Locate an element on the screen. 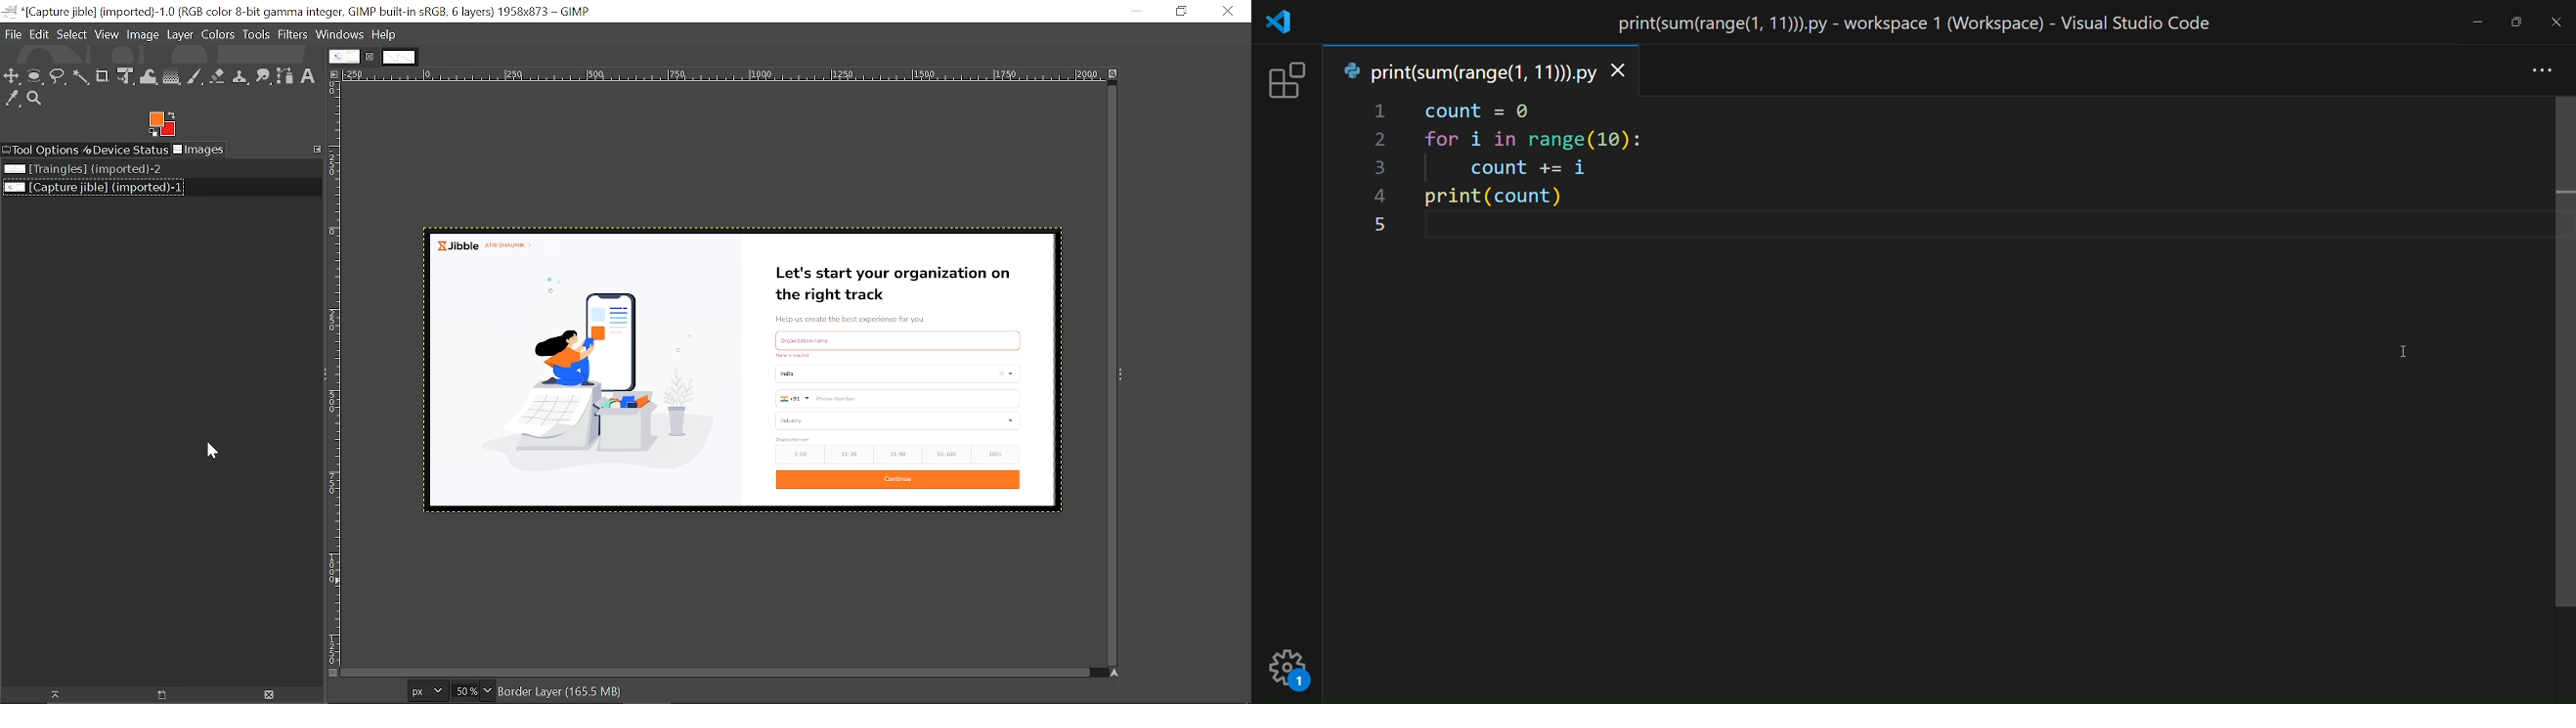 The width and height of the screenshot is (2576, 728). 1-10 is located at coordinates (797, 454).